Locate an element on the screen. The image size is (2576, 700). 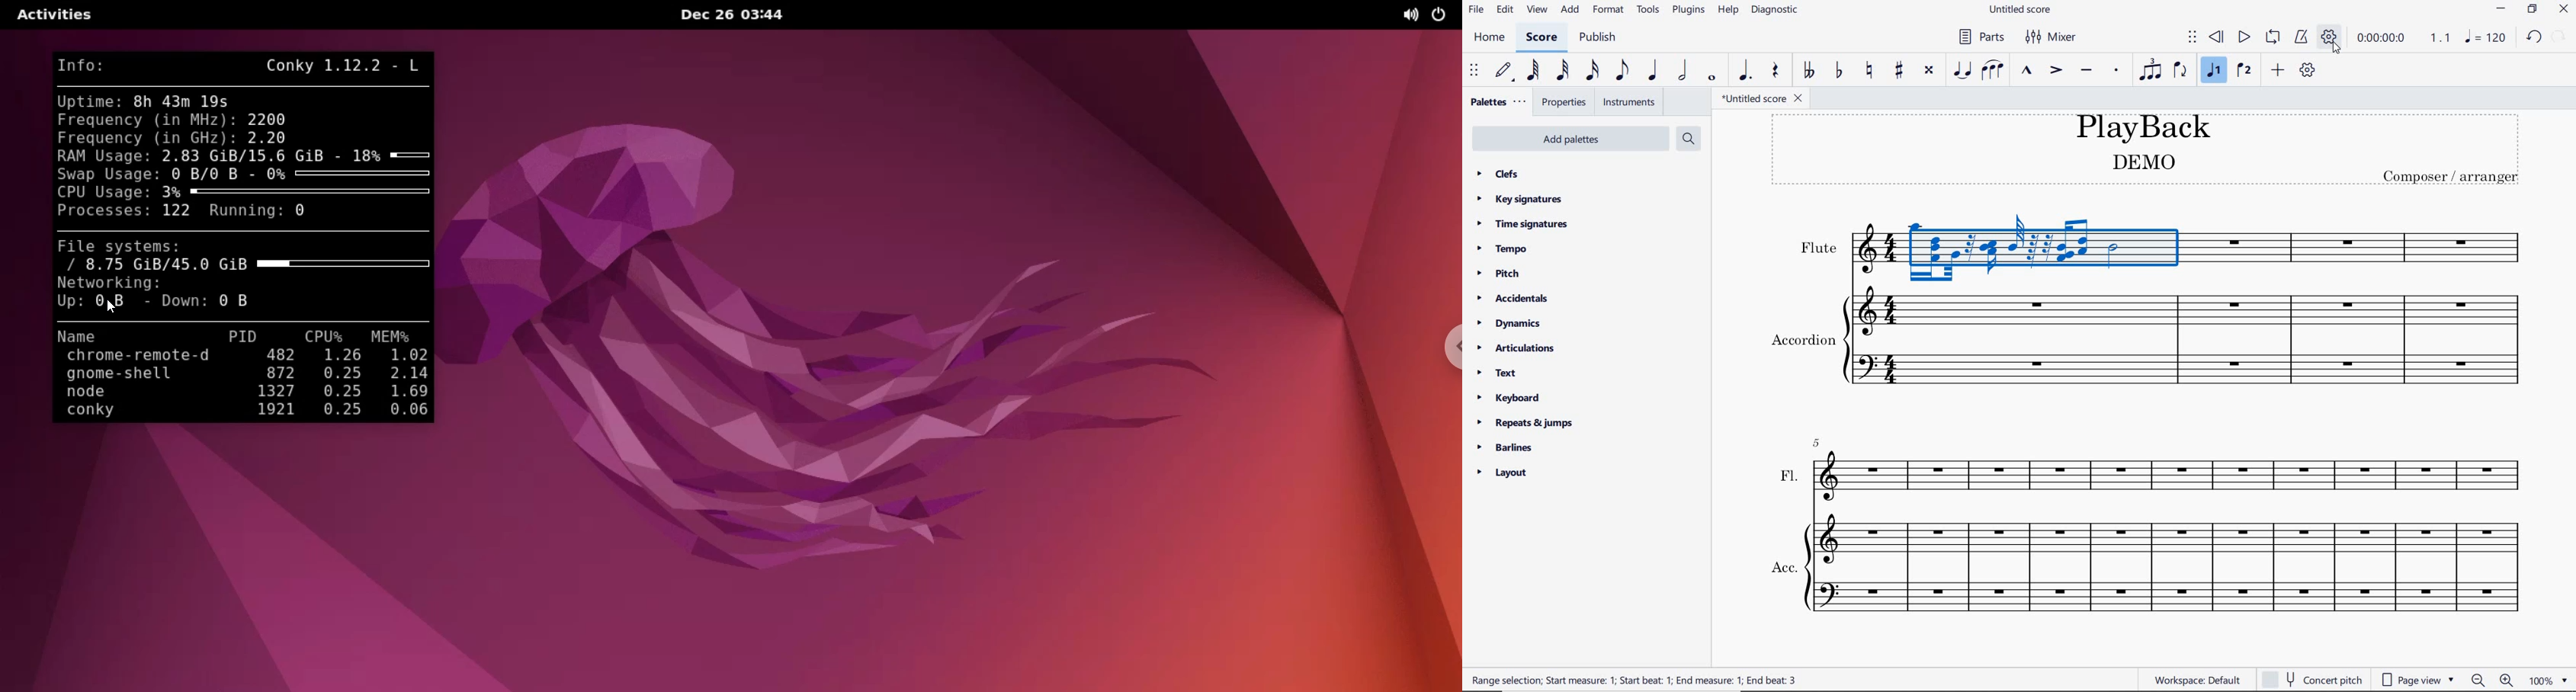
select to move is located at coordinates (1475, 71).